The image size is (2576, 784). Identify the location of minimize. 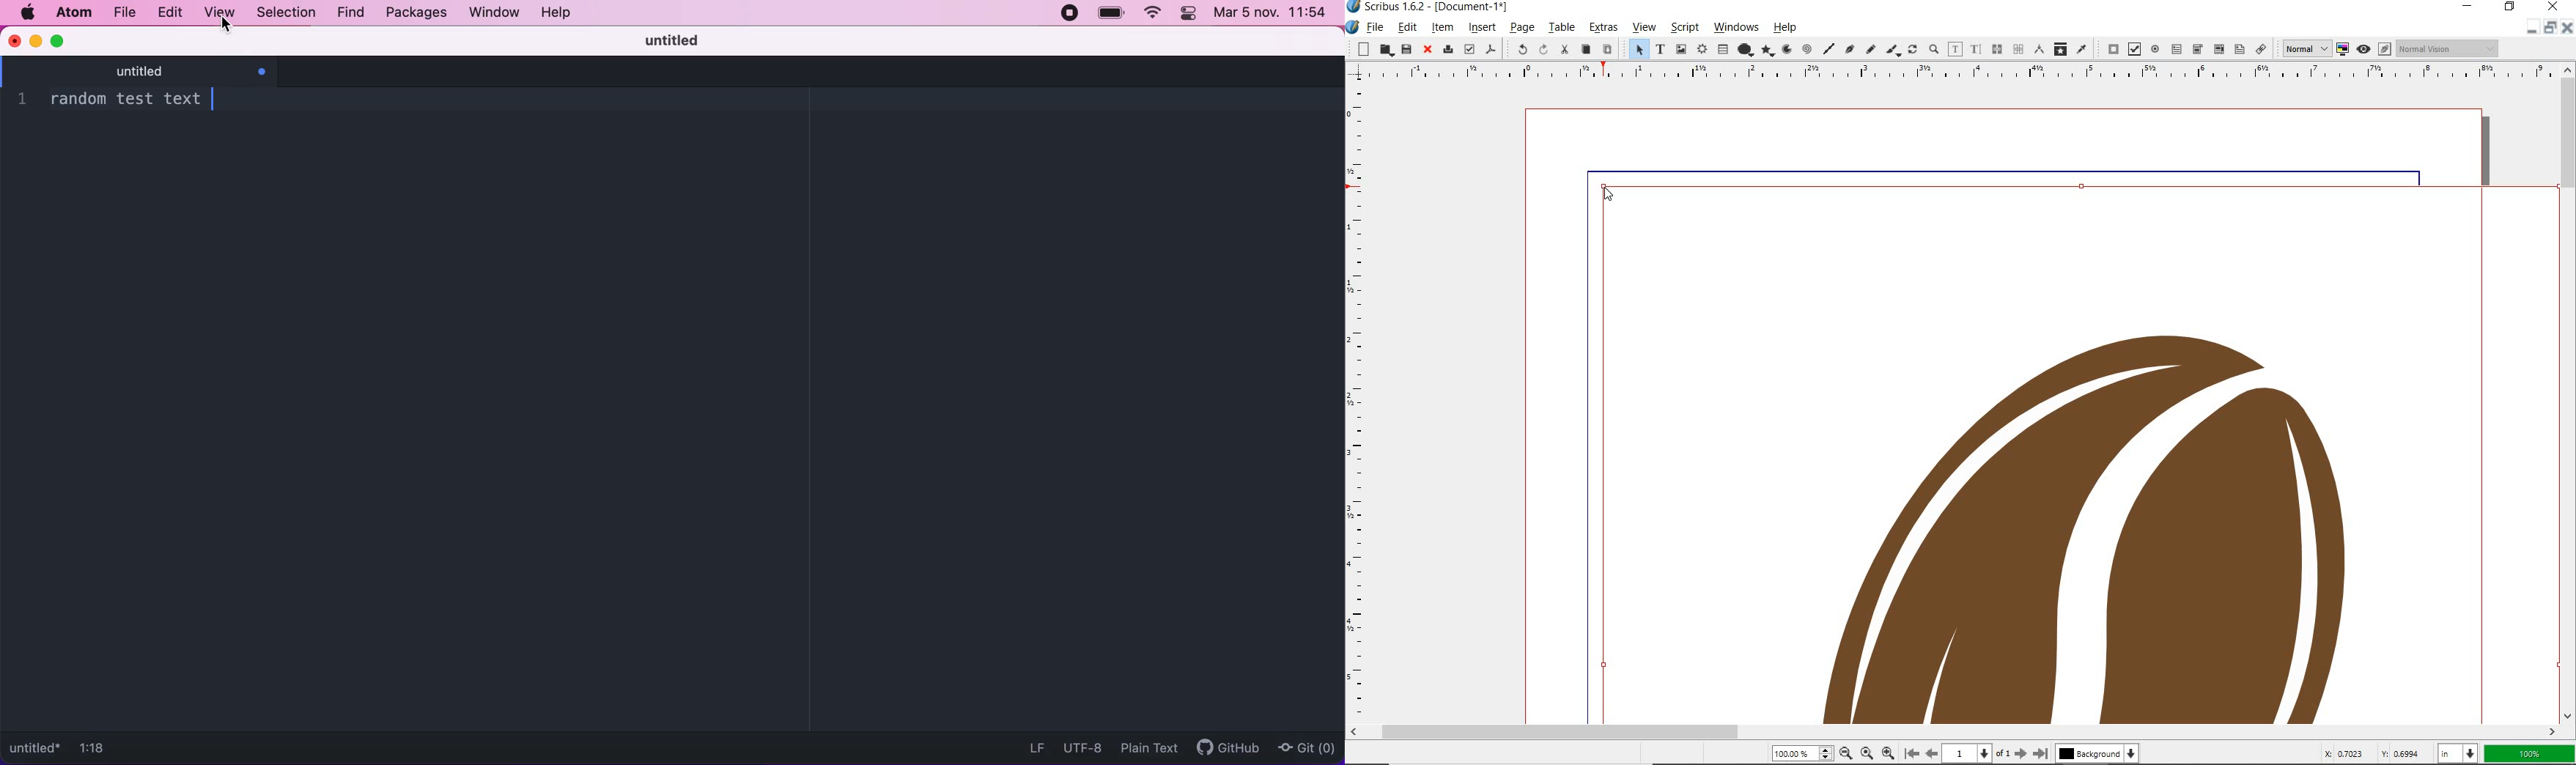
(2471, 7).